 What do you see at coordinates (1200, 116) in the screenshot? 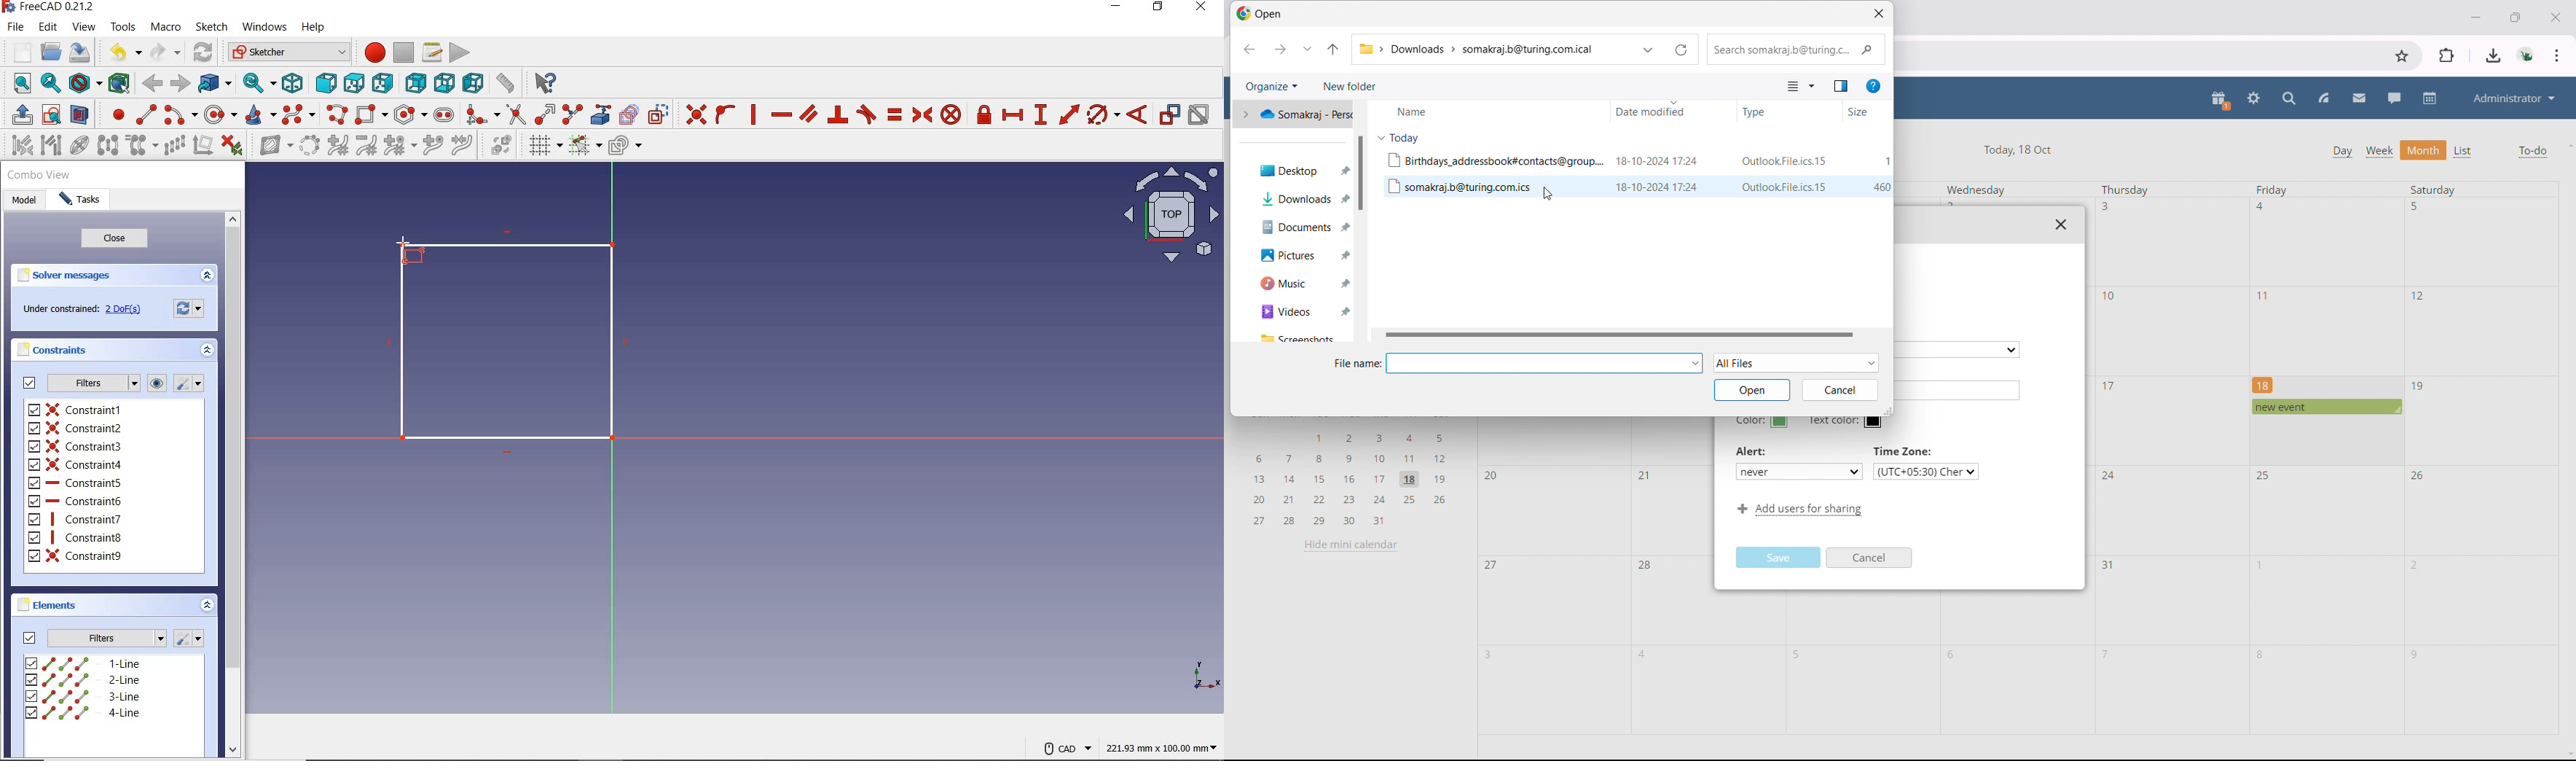
I see `activate/deactivate constraint` at bounding box center [1200, 116].